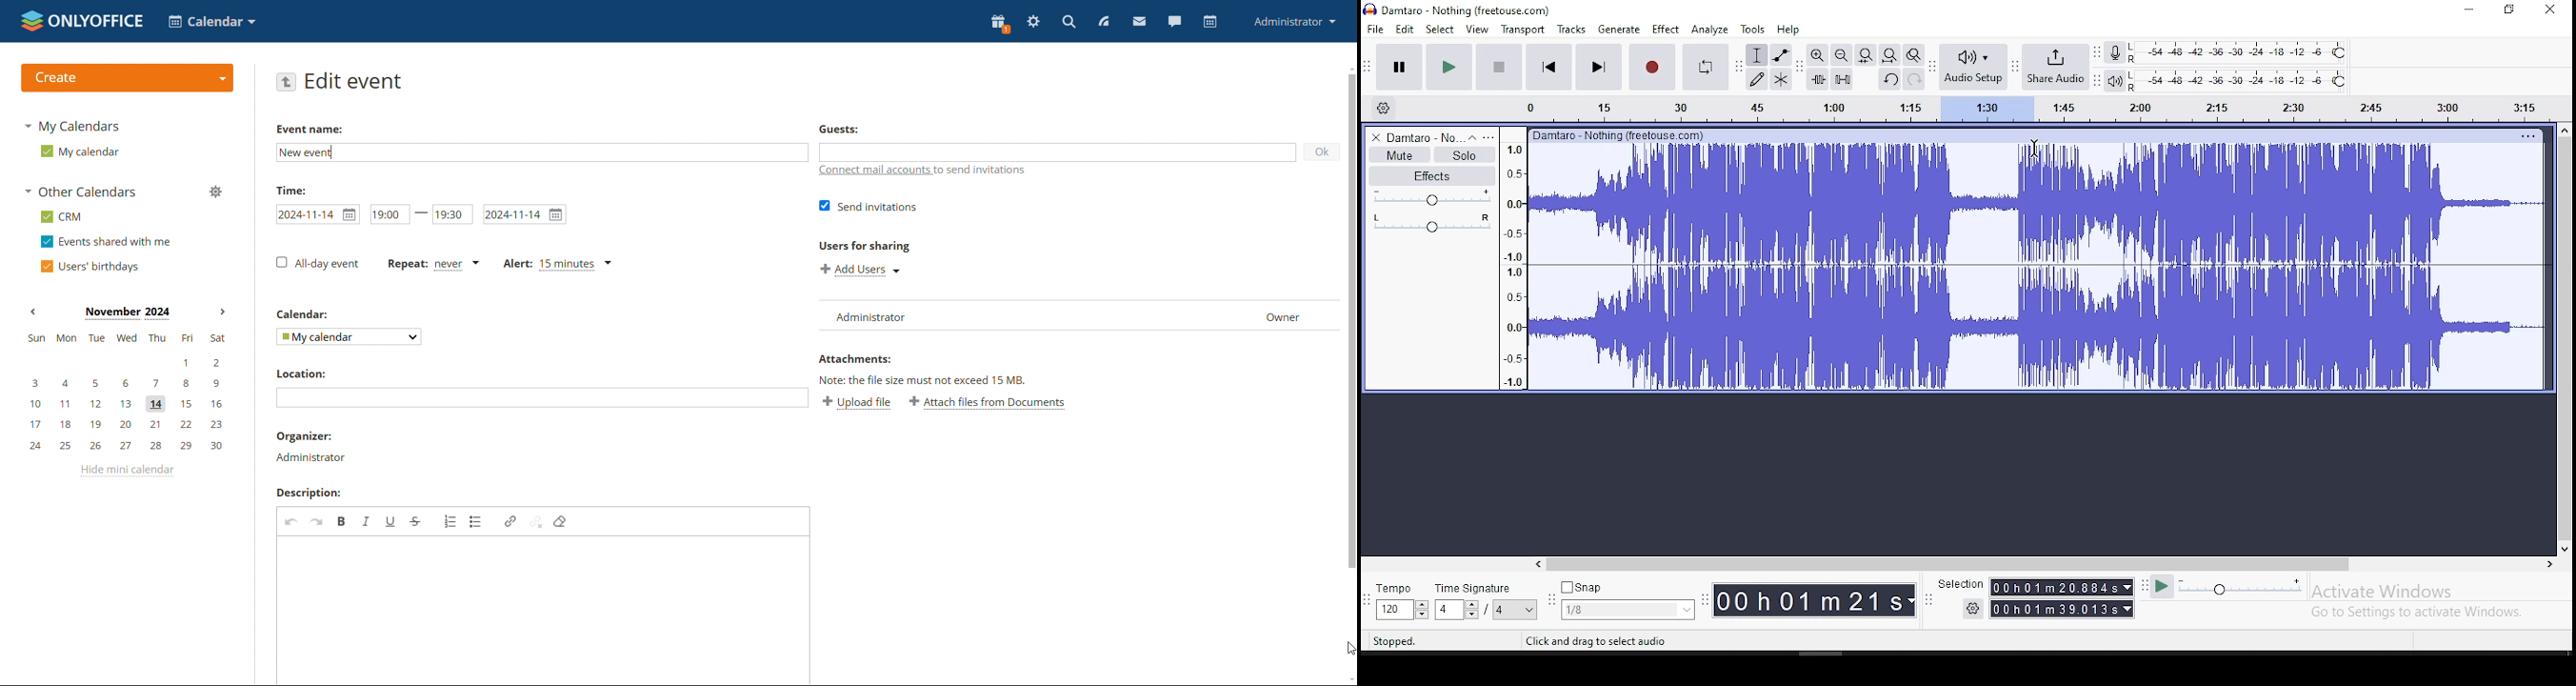  What do you see at coordinates (1665, 30) in the screenshot?
I see `effect` at bounding box center [1665, 30].